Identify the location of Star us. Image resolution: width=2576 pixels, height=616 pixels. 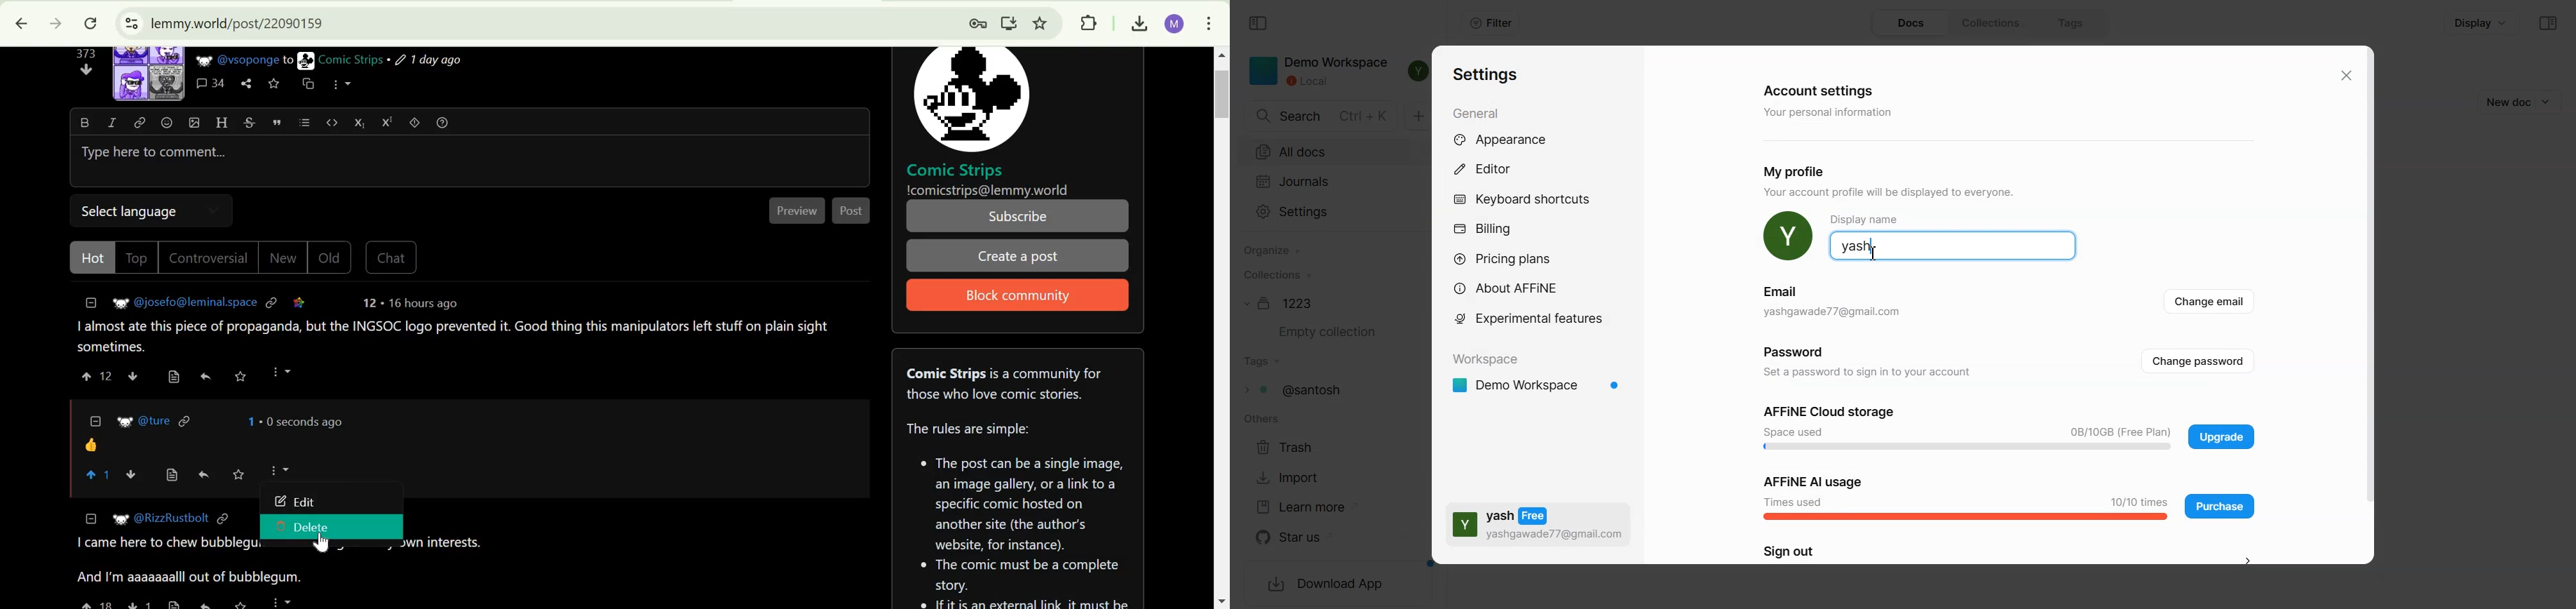
(1308, 537).